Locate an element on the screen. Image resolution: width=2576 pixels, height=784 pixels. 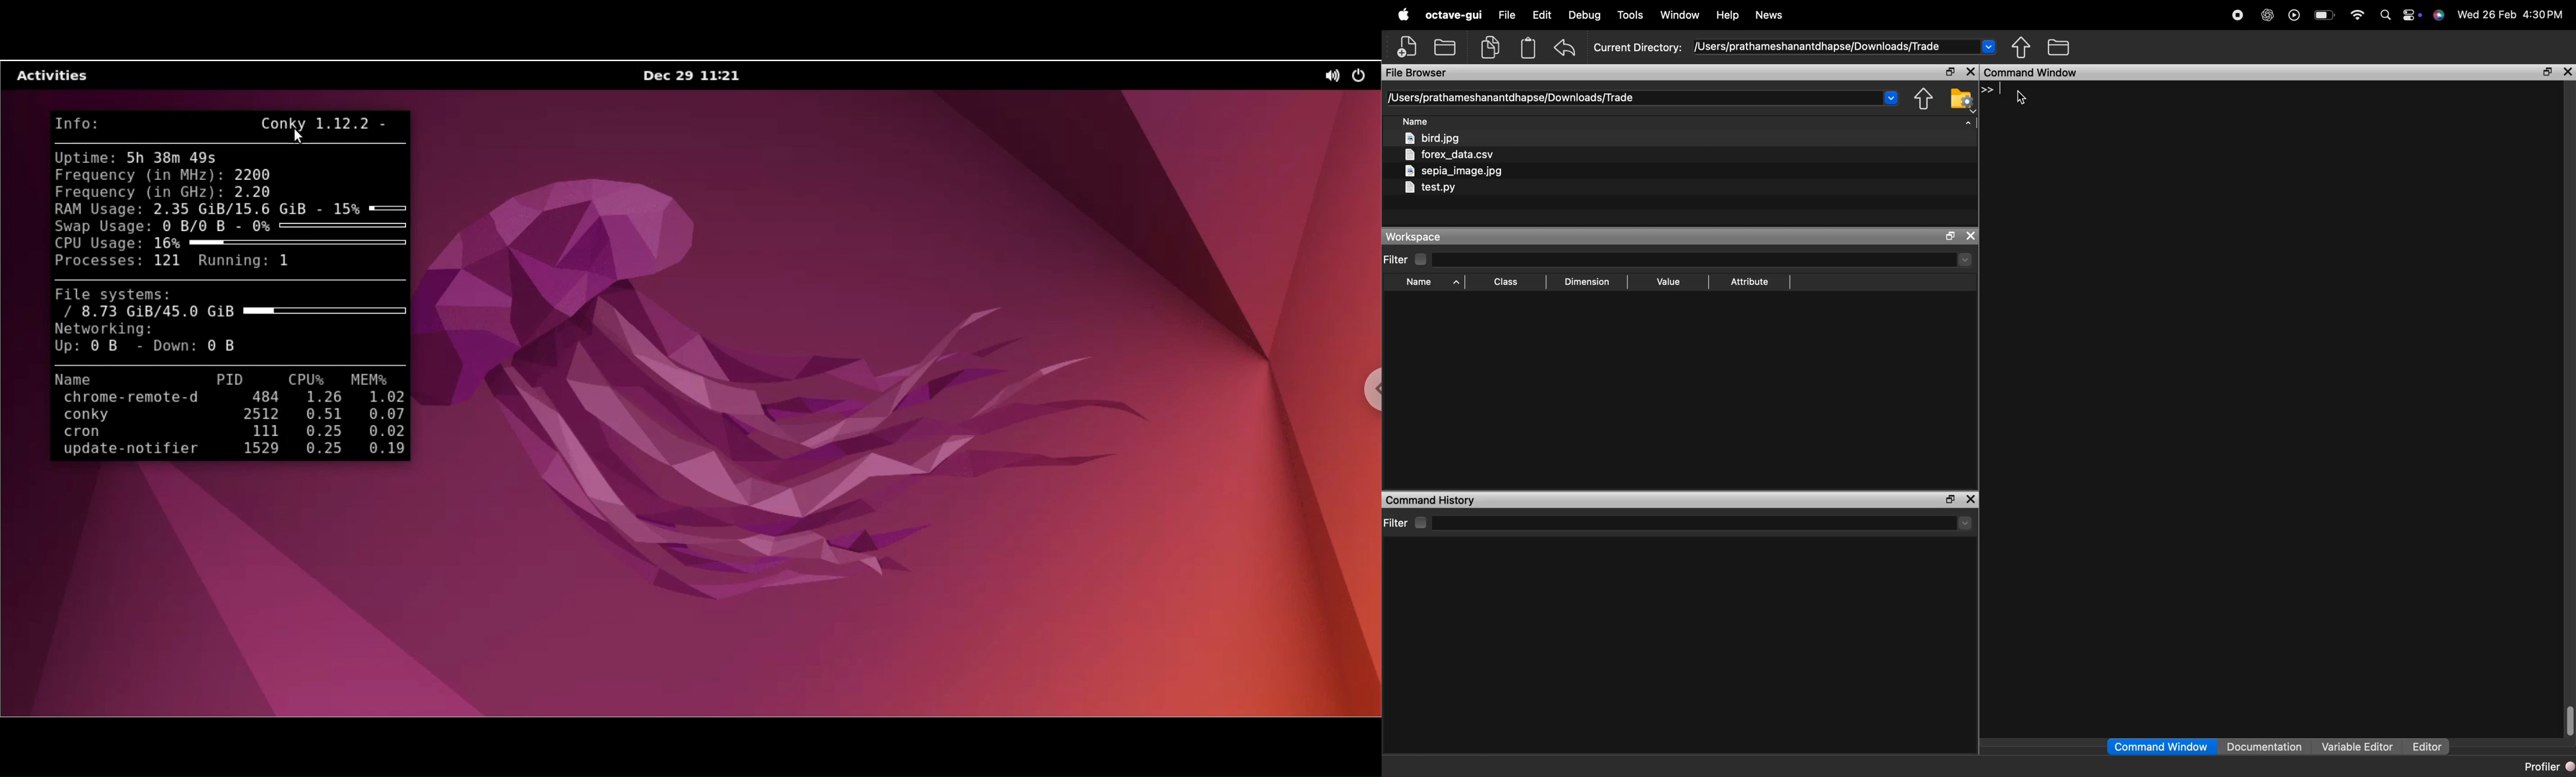
file is located at coordinates (1506, 14).